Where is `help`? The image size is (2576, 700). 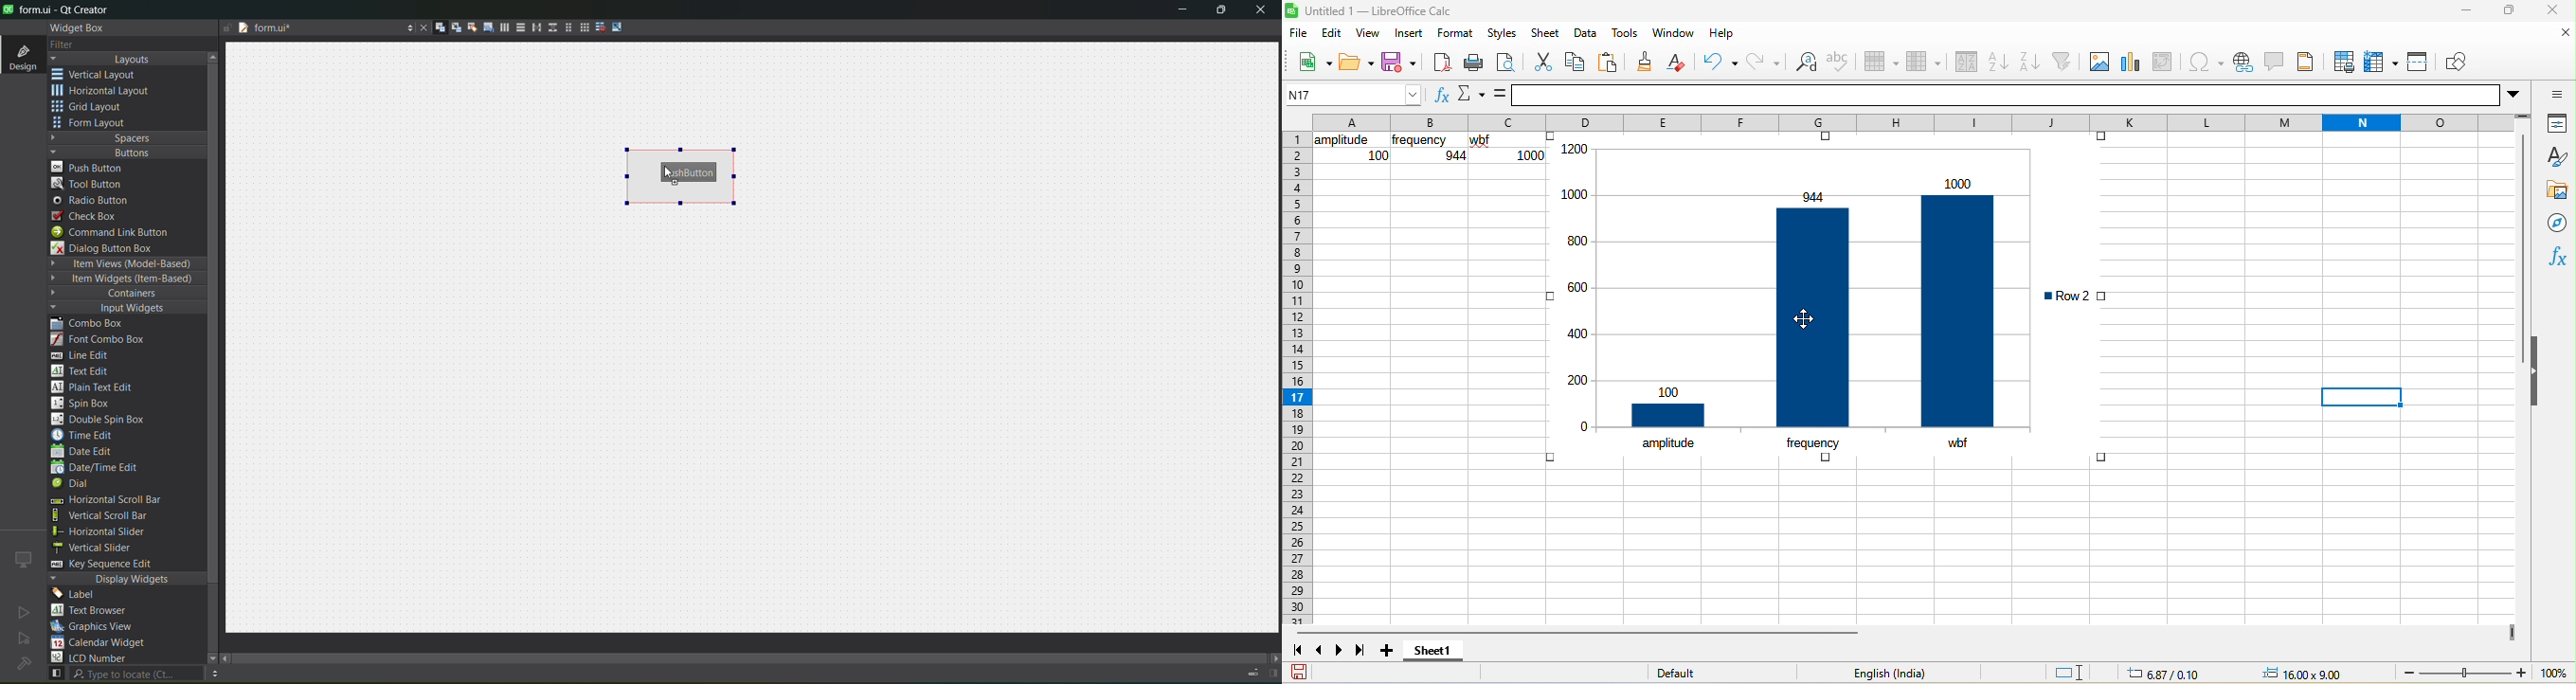
help is located at coordinates (1722, 33).